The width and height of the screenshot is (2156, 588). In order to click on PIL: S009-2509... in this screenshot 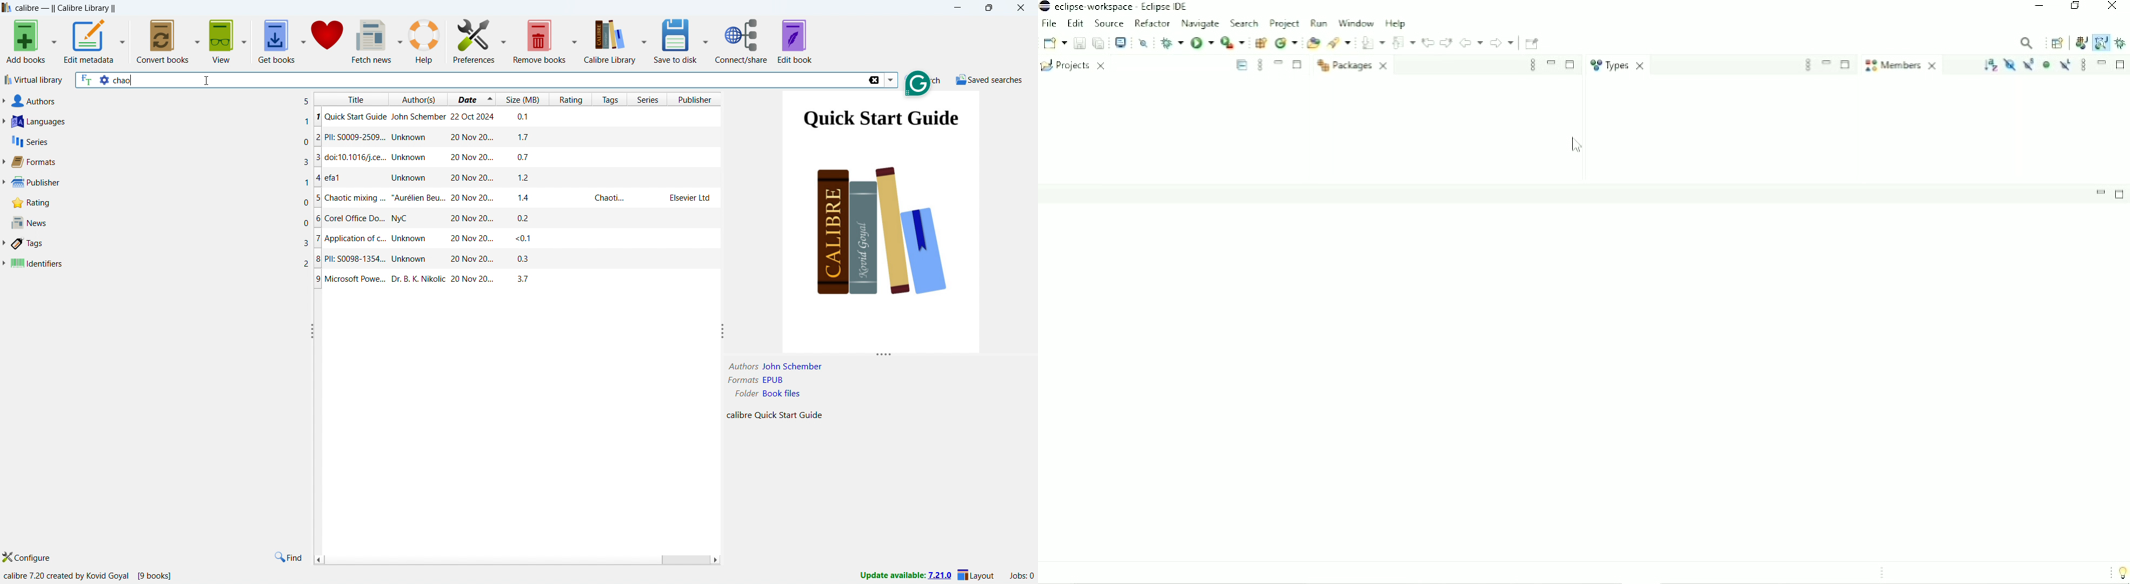, I will do `click(517, 137)`.